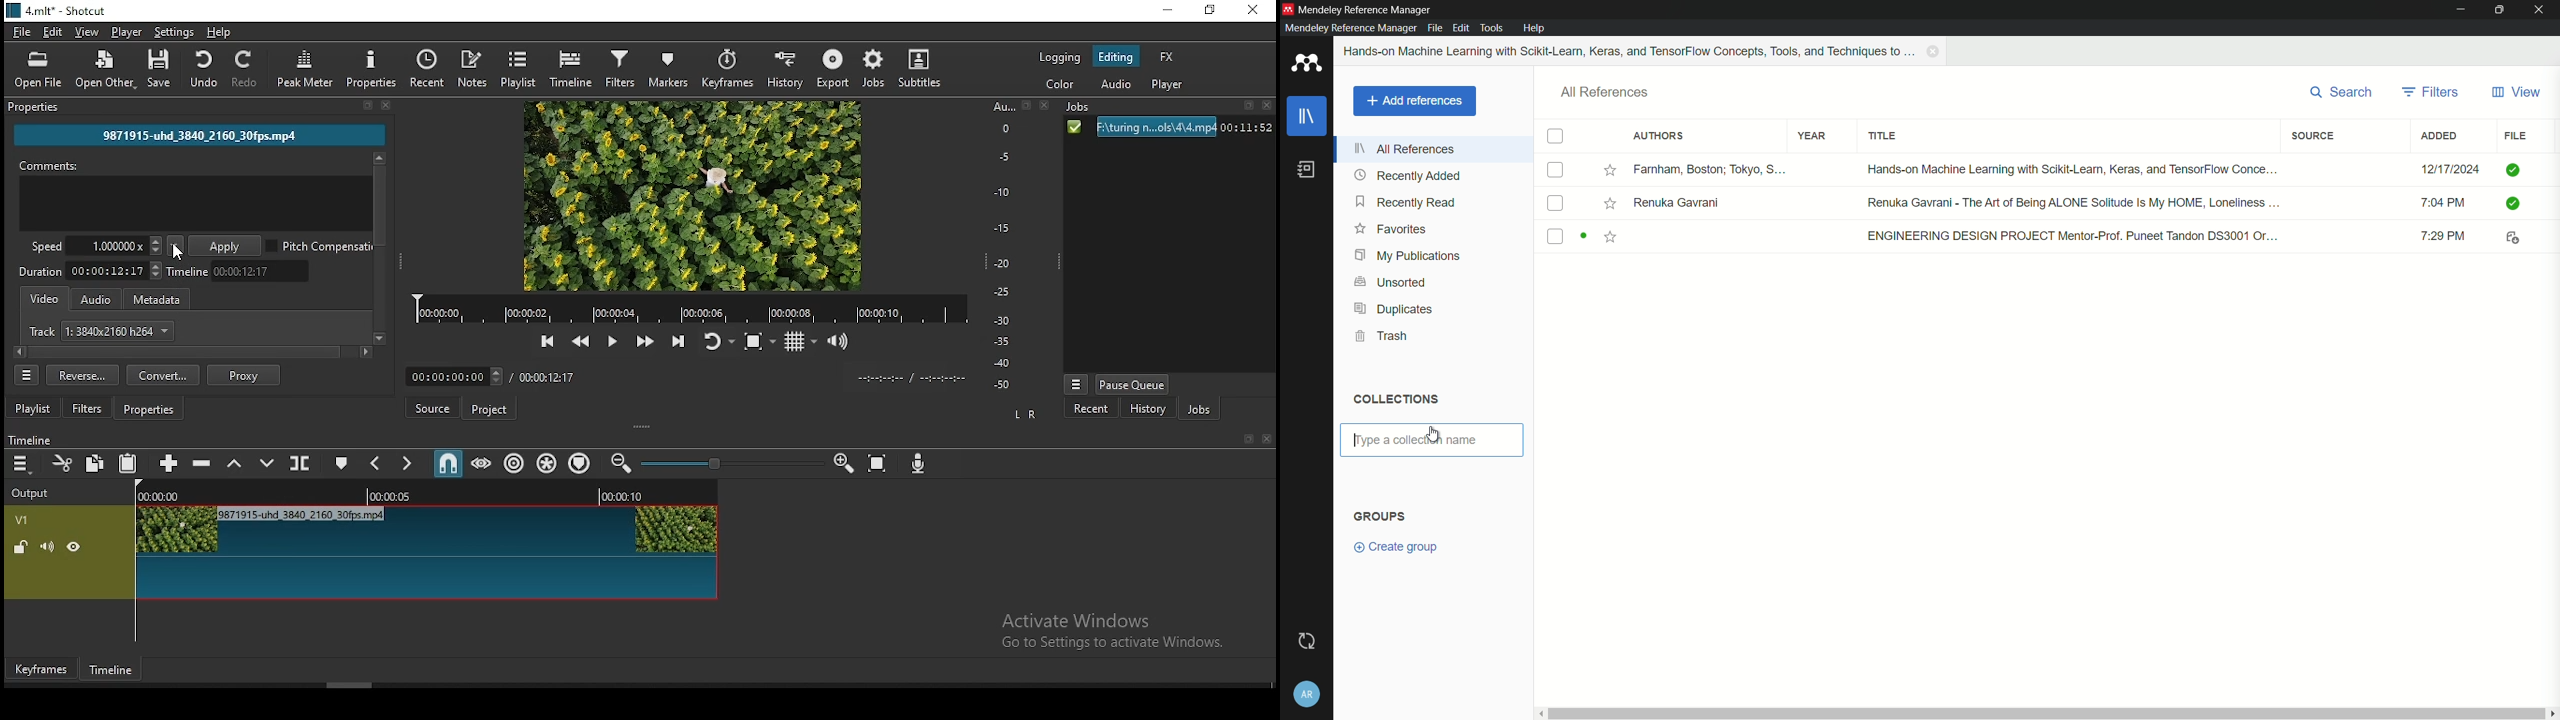  What do you see at coordinates (1935, 51) in the screenshot?
I see `close book` at bounding box center [1935, 51].